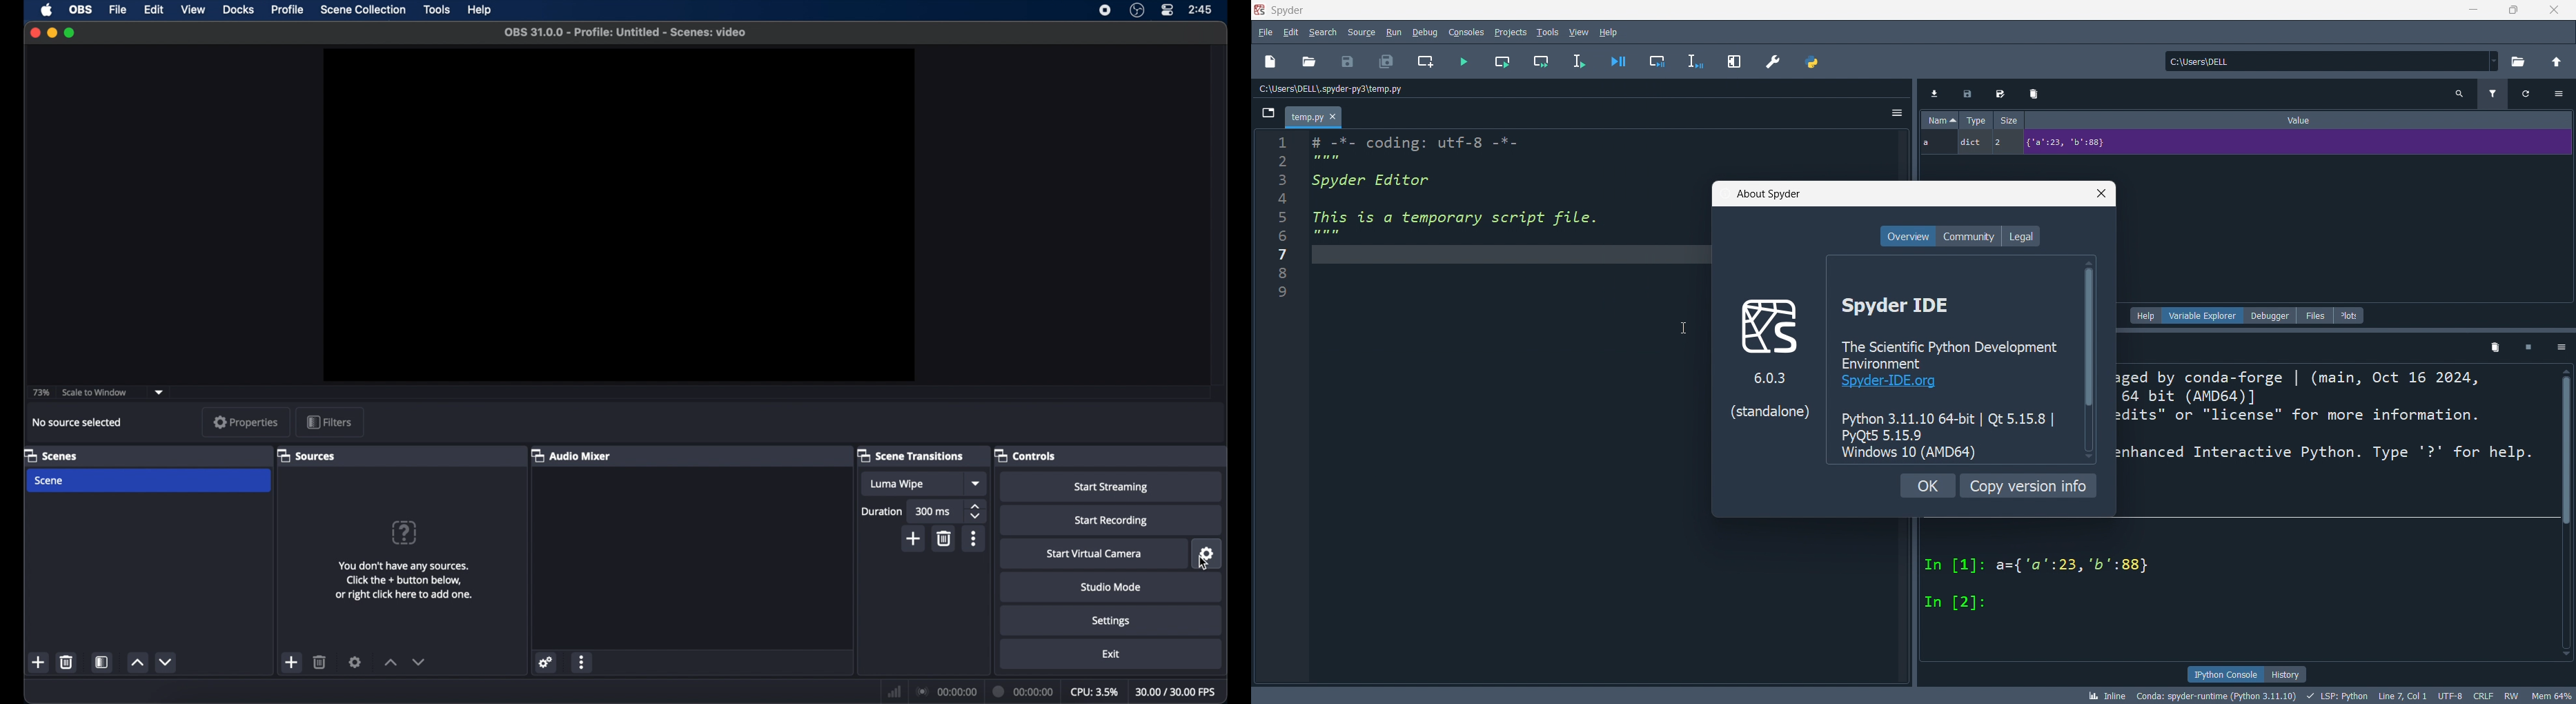 Image resolution: width=2576 pixels, height=728 pixels. What do you see at coordinates (35, 33) in the screenshot?
I see `close` at bounding box center [35, 33].